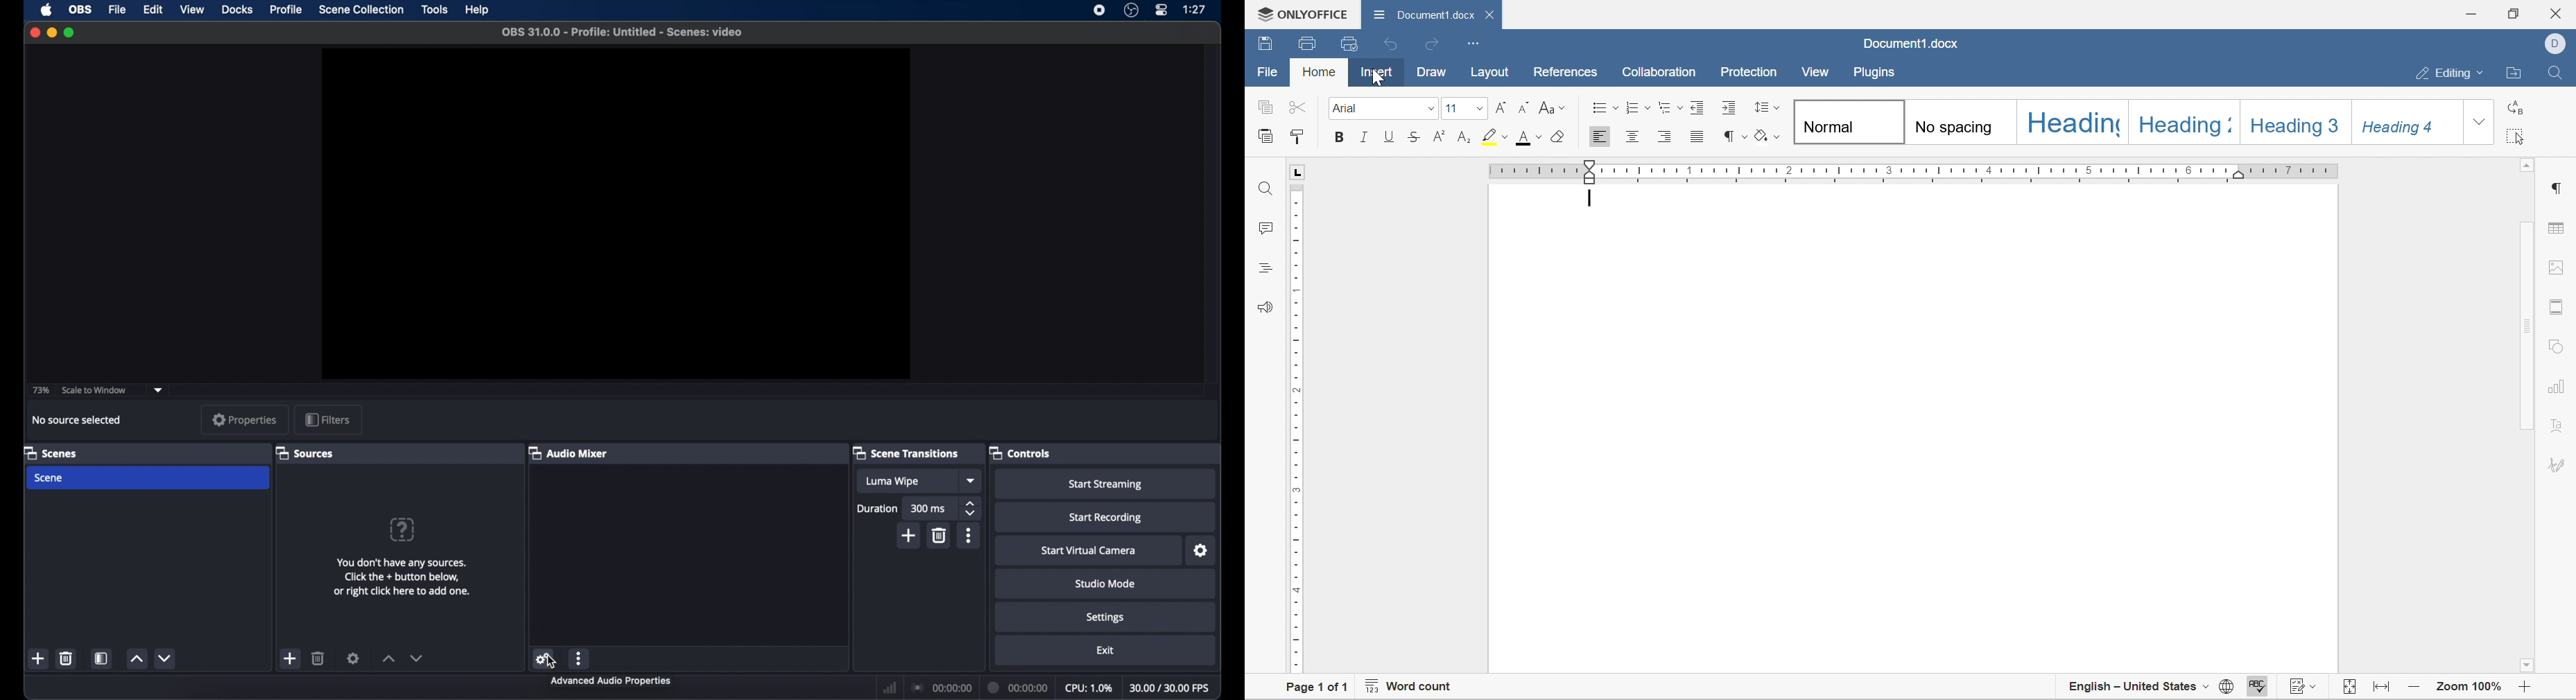 The image size is (2576, 700). What do you see at coordinates (1464, 107) in the screenshot?
I see `11` at bounding box center [1464, 107].